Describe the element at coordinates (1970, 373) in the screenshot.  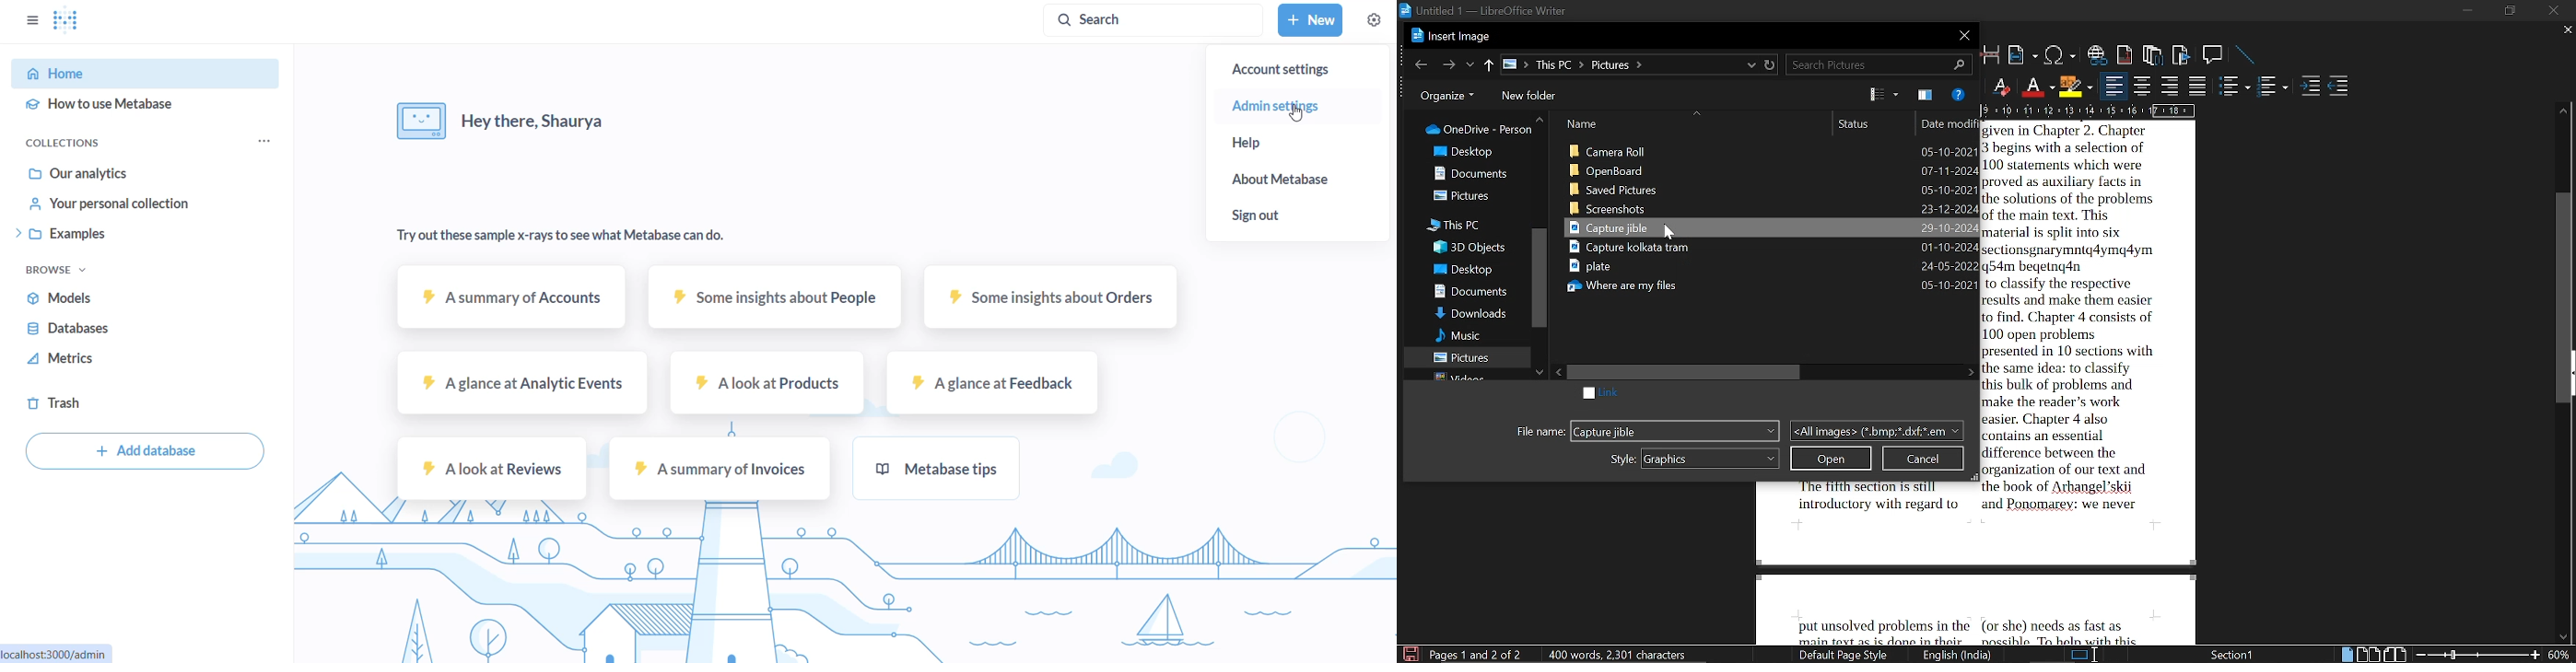
I see `move right` at that location.